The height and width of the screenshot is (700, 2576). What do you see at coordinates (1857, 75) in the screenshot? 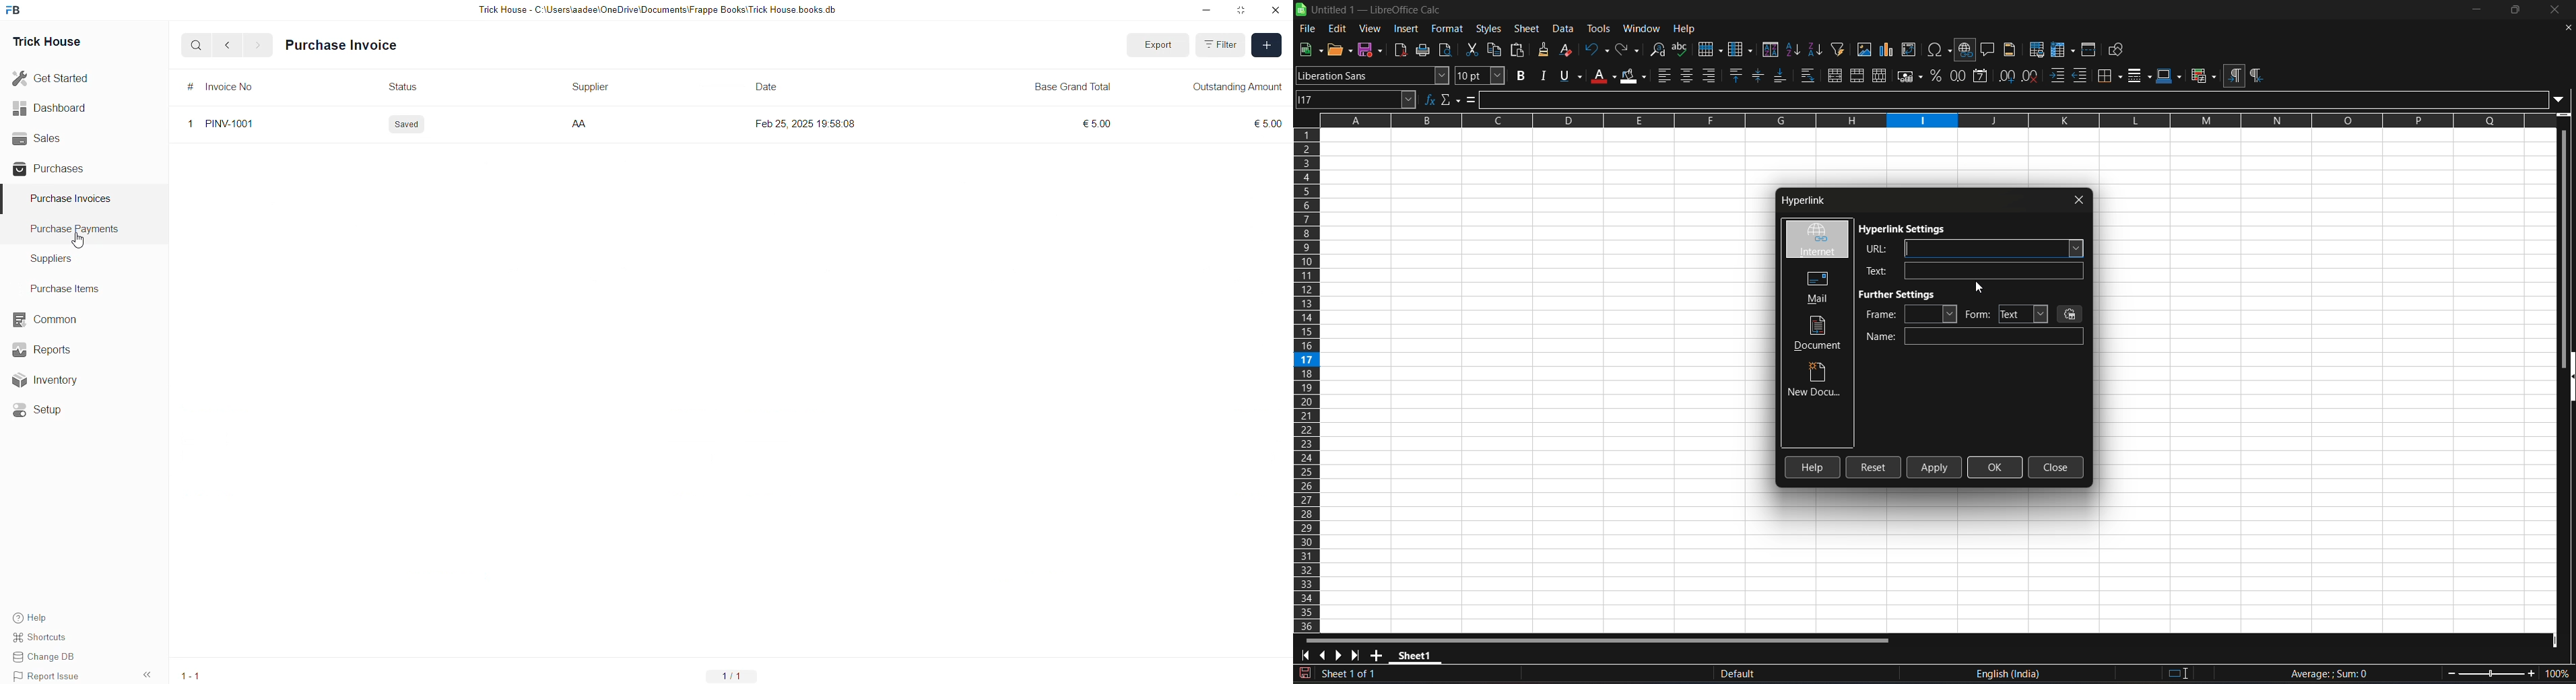
I see `merge cells` at bounding box center [1857, 75].